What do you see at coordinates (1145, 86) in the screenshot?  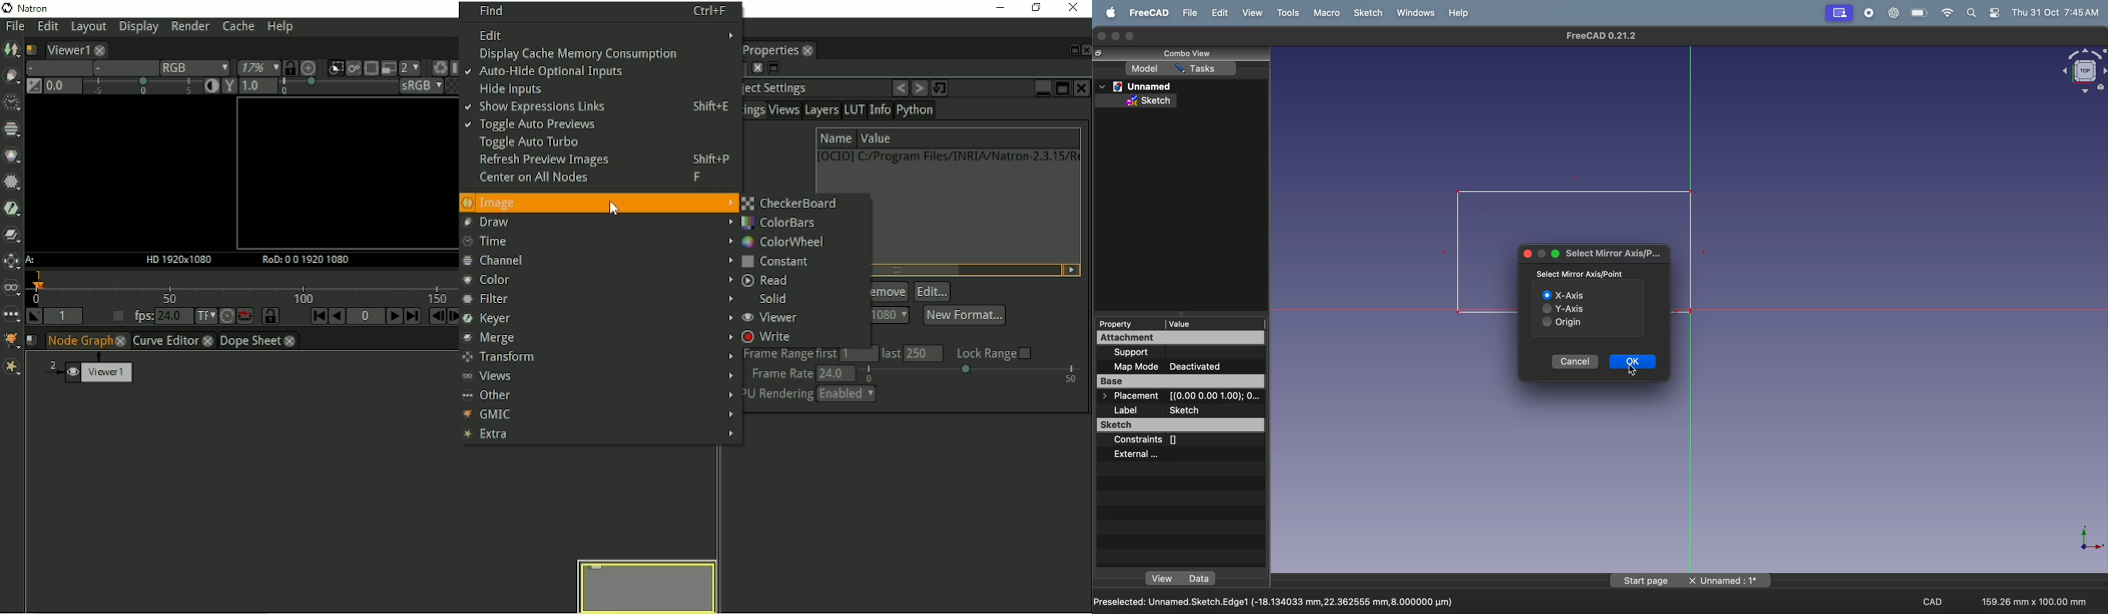 I see `unnamed` at bounding box center [1145, 86].